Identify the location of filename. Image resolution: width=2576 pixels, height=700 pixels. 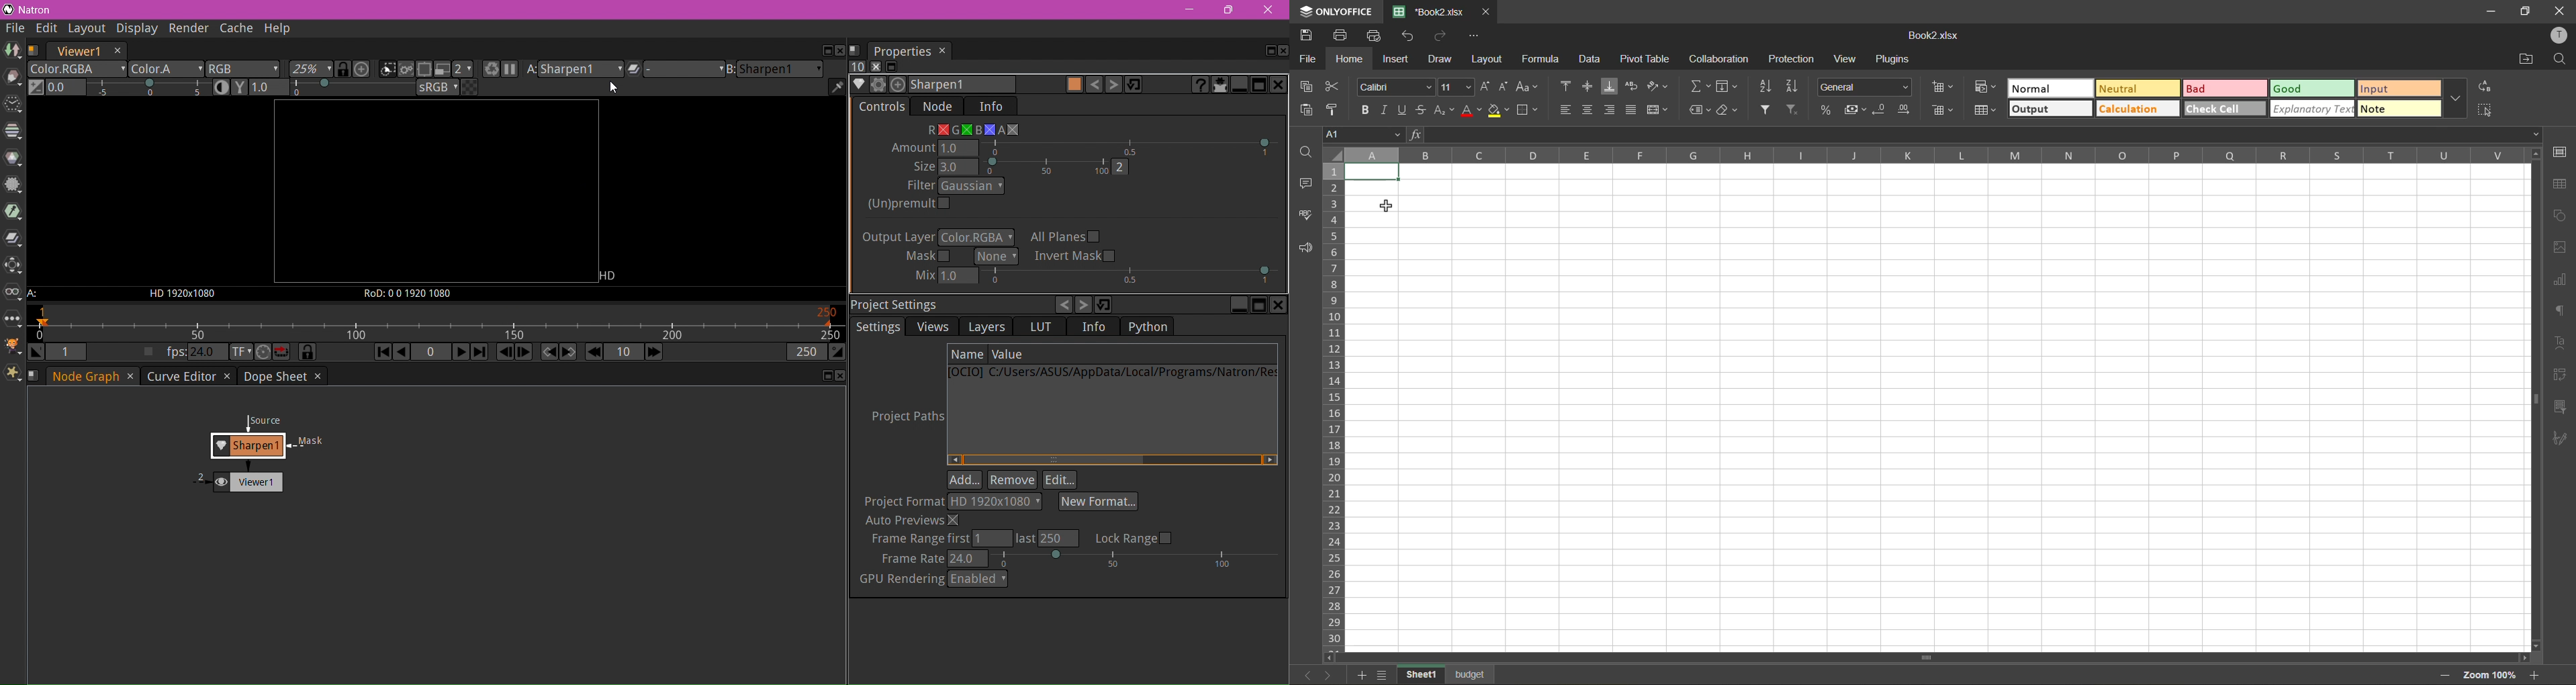
(1429, 11).